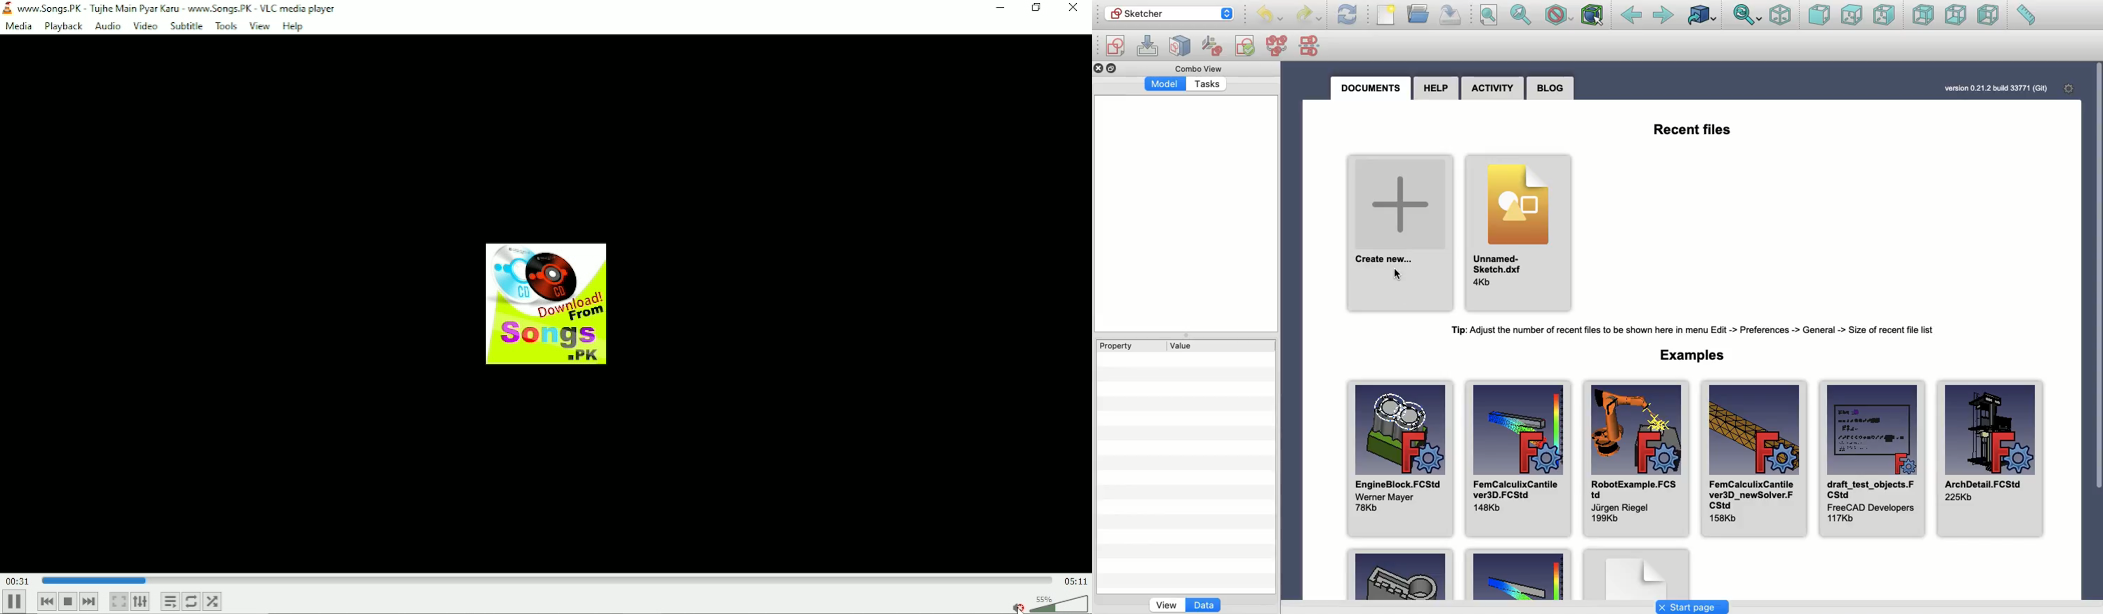 This screenshot has width=2128, height=616. I want to click on RobotExample.FCStd Jurgen Riegel 199kB, so click(1636, 459).